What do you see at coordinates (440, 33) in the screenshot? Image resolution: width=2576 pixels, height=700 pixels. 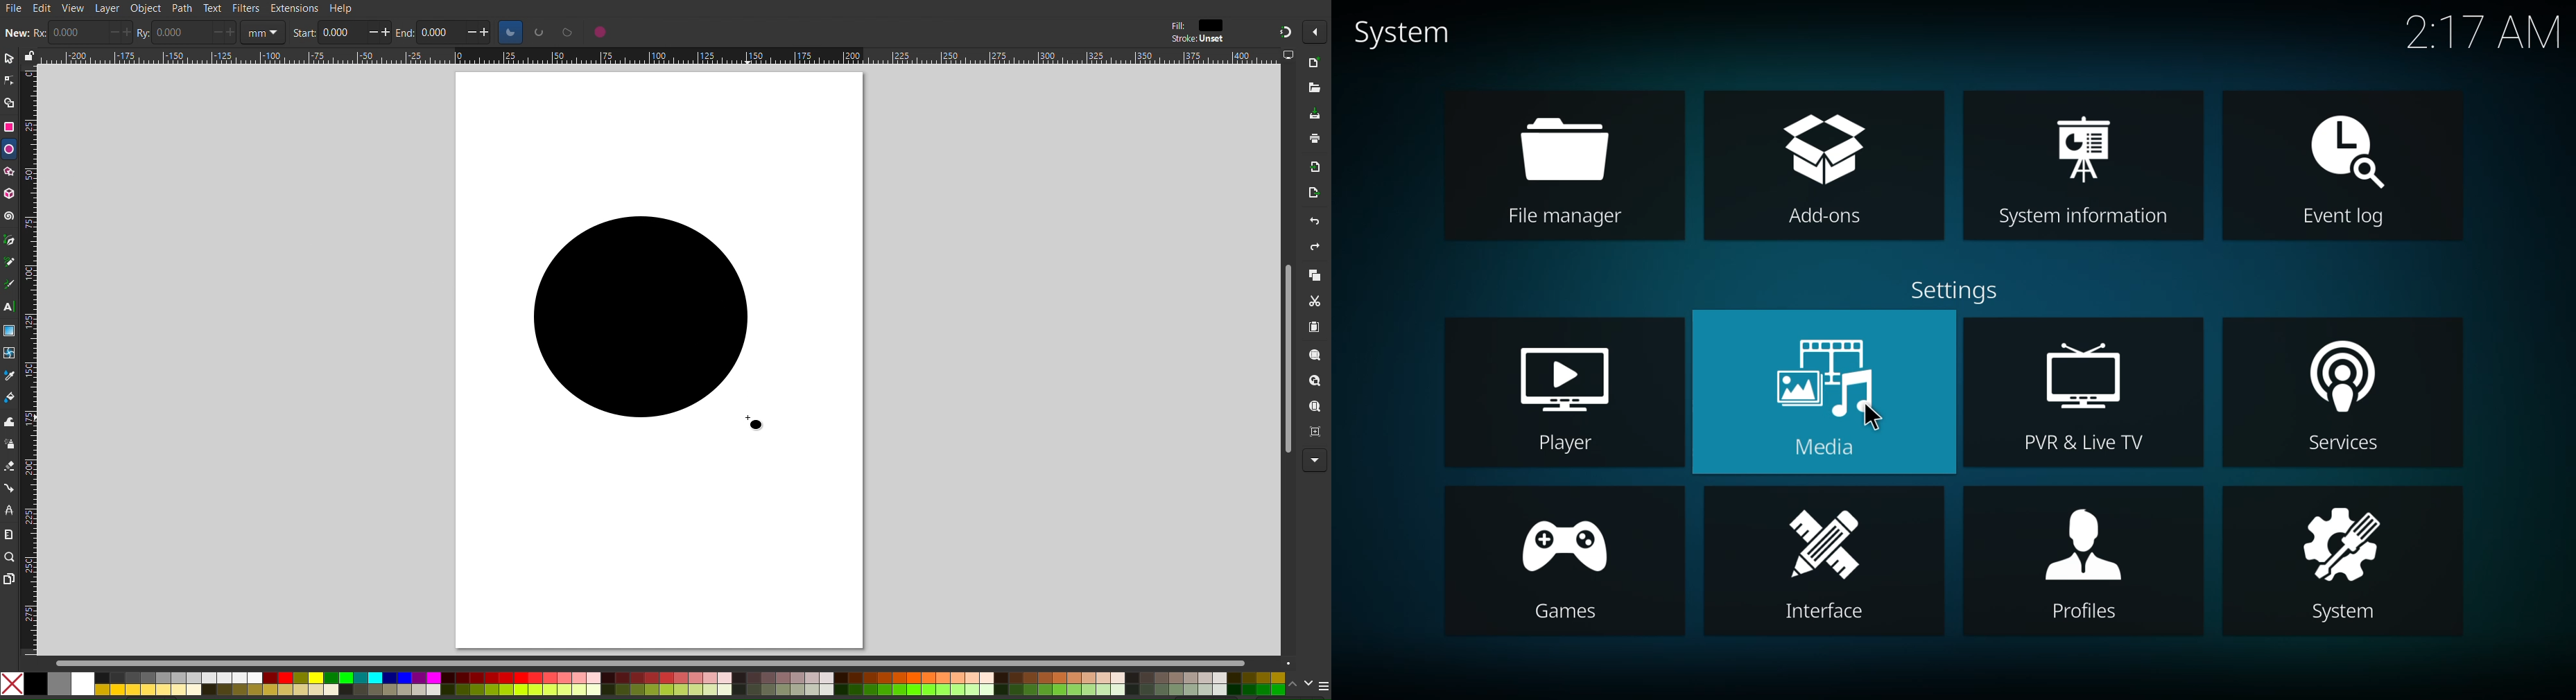 I see `0` at bounding box center [440, 33].